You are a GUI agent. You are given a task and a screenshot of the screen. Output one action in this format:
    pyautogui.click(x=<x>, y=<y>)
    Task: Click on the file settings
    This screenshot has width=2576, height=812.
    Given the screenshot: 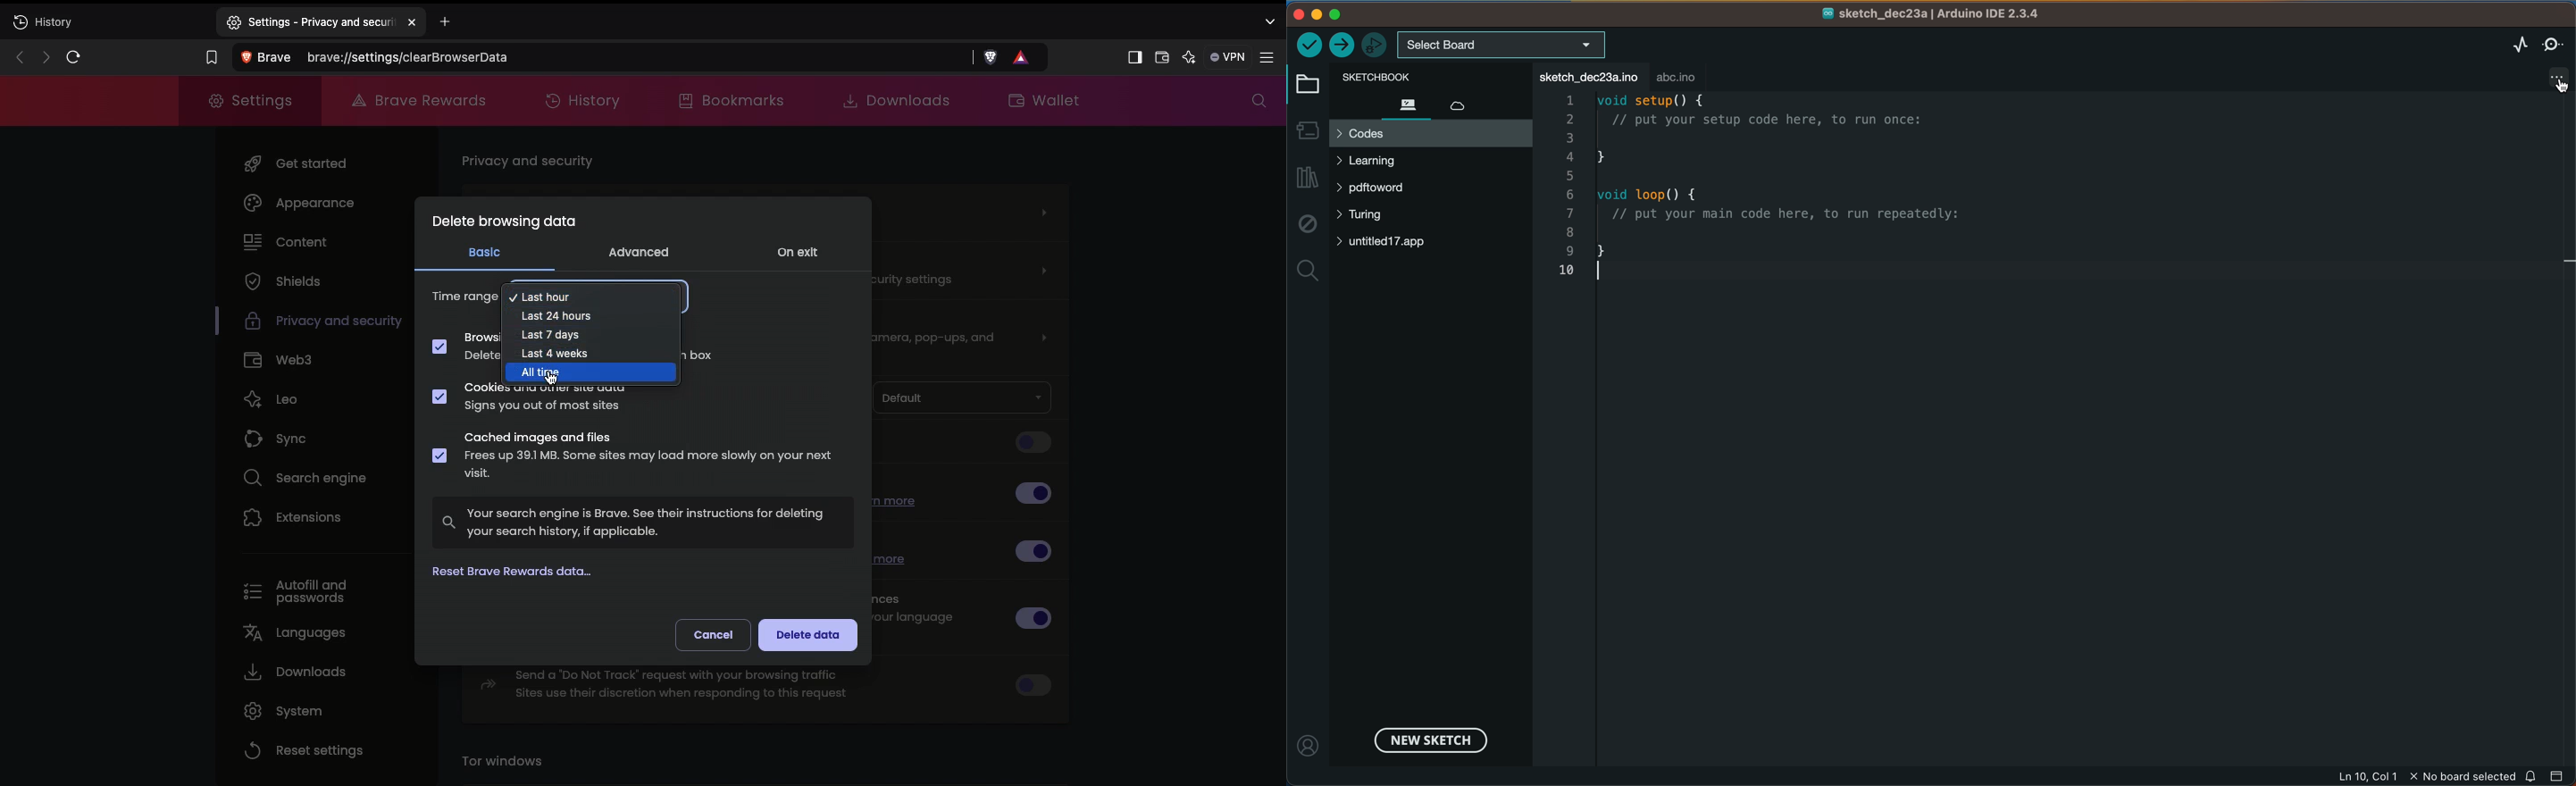 What is the action you would take?
    pyautogui.click(x=2541, y=77)
    